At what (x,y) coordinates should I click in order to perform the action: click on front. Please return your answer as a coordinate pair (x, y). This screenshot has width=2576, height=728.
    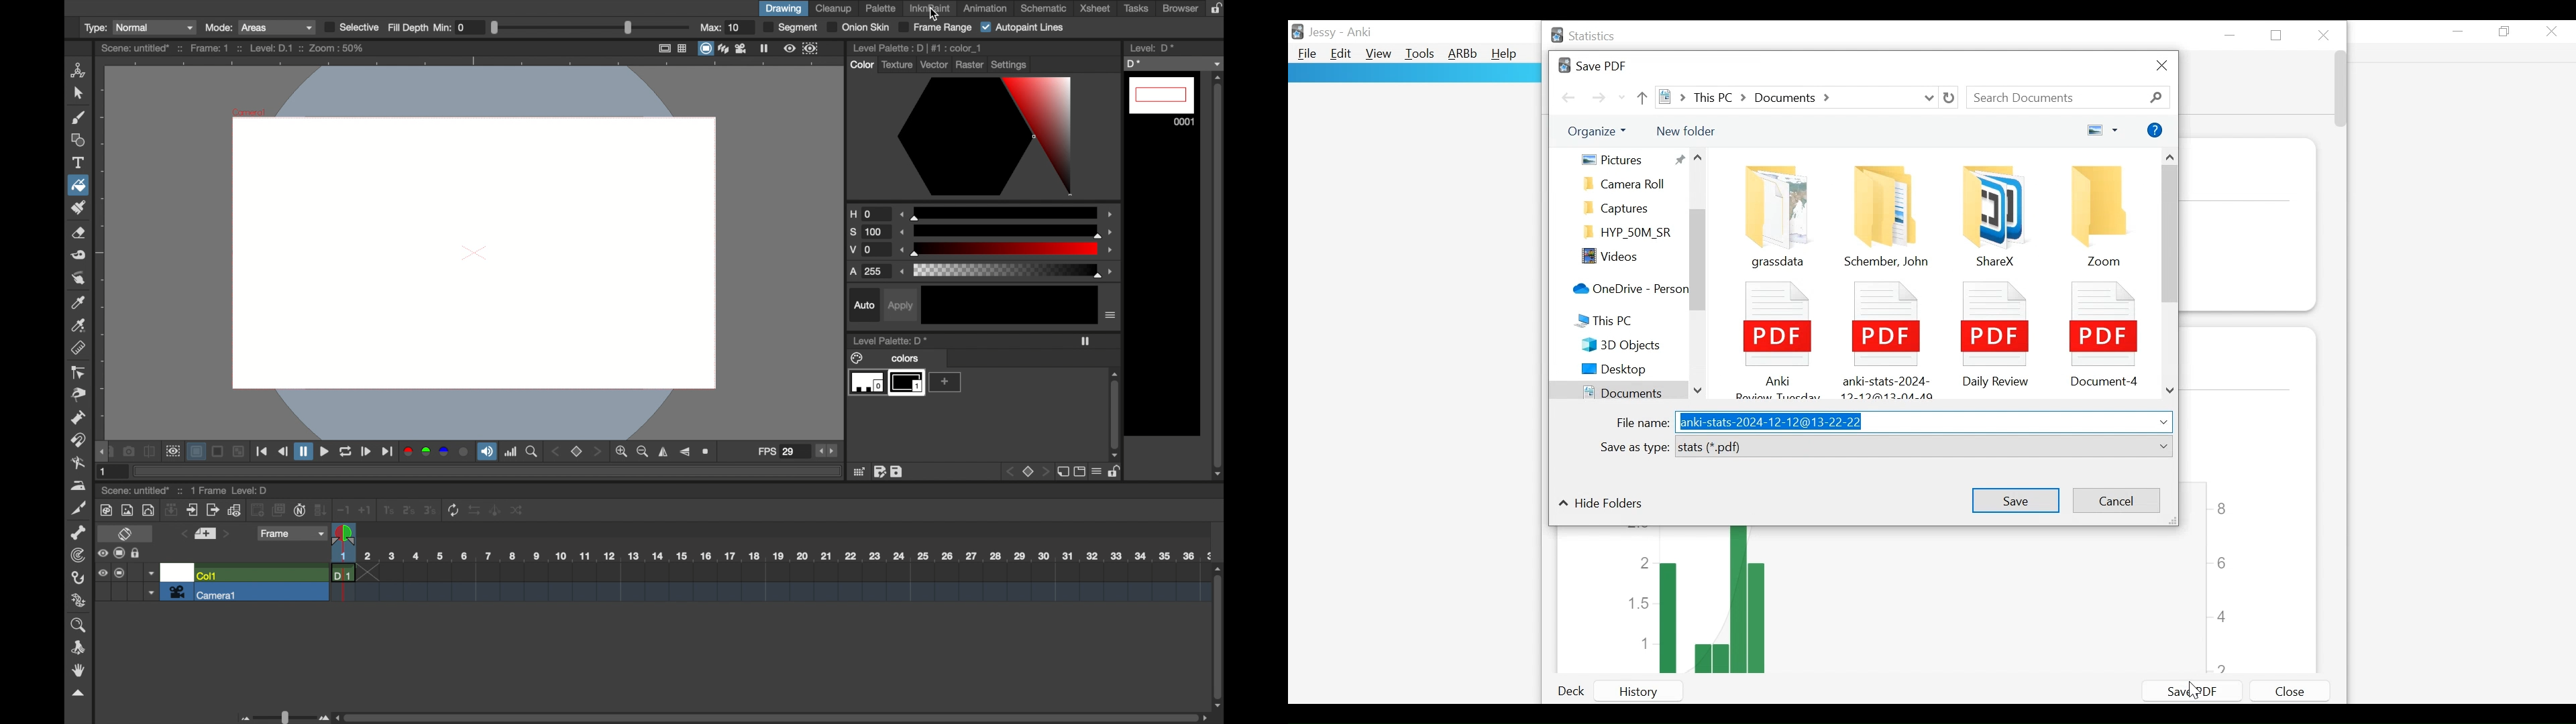
    Looking at the image, I should click on (599, 452).